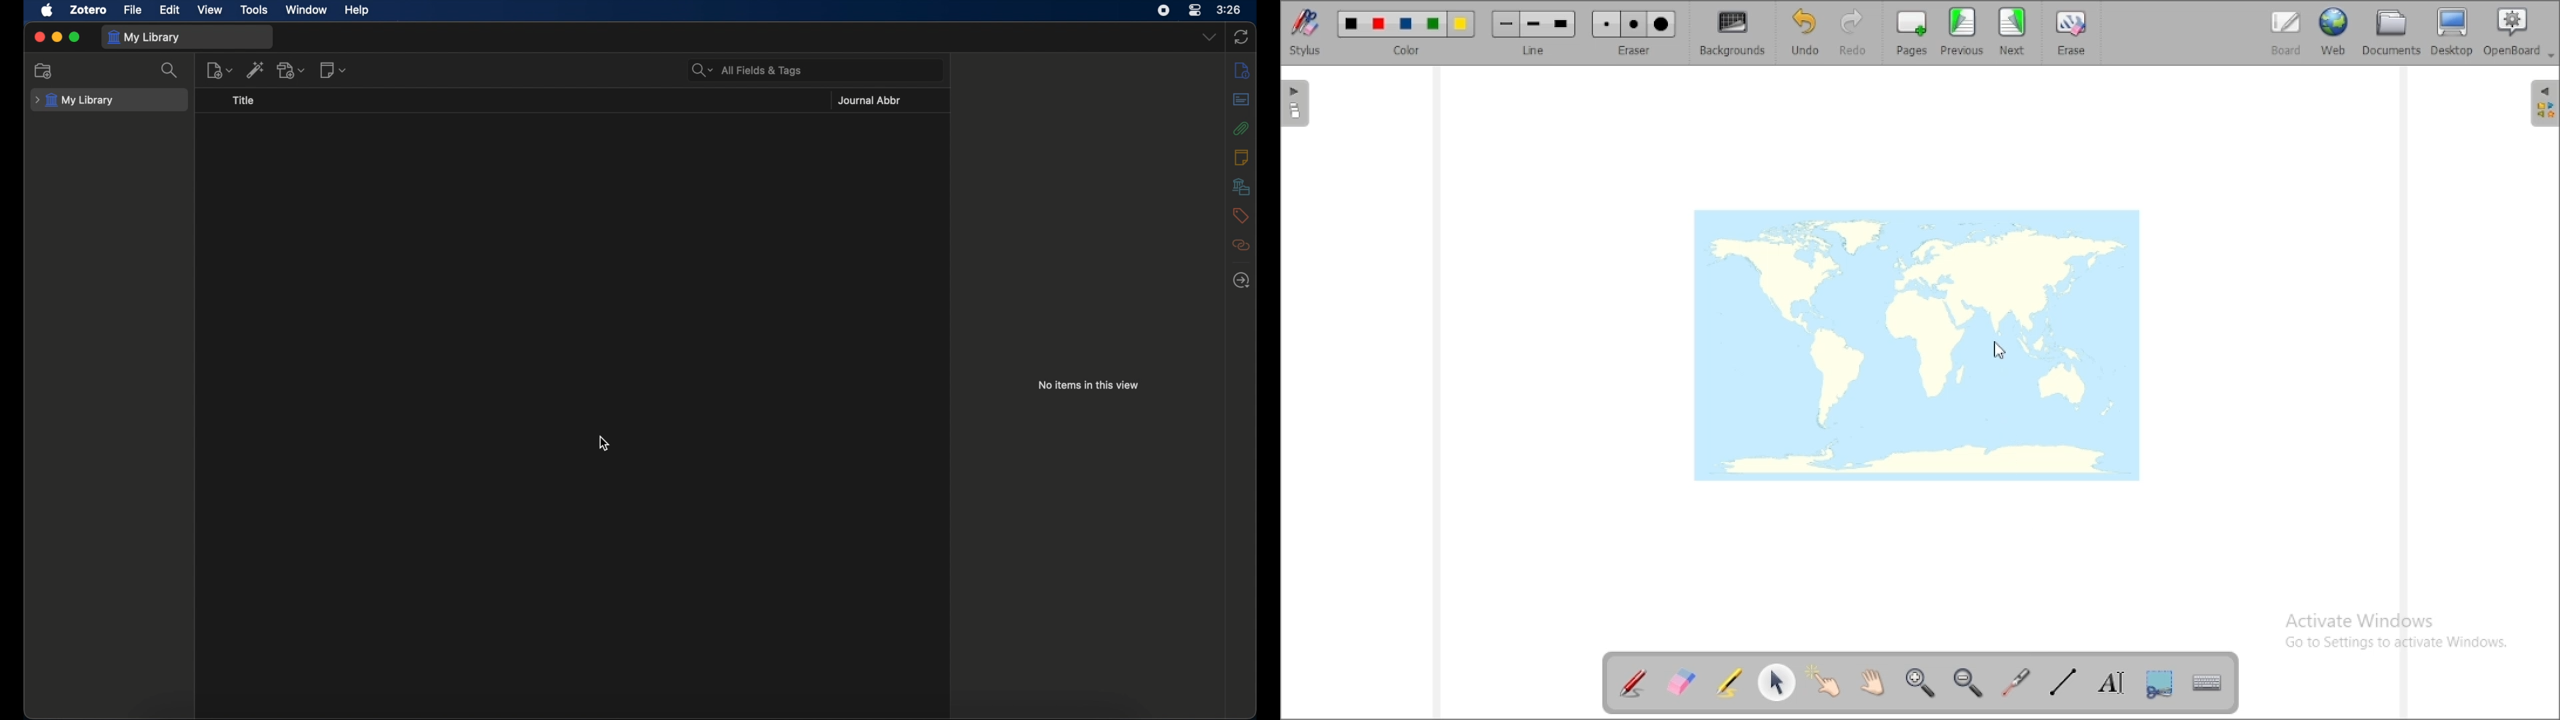 The height and width of the screenshot is (728, 2576). What do you see at coordinates (255, 9) in the screenshot?
I see `tools` at bounding box center [255, 9].